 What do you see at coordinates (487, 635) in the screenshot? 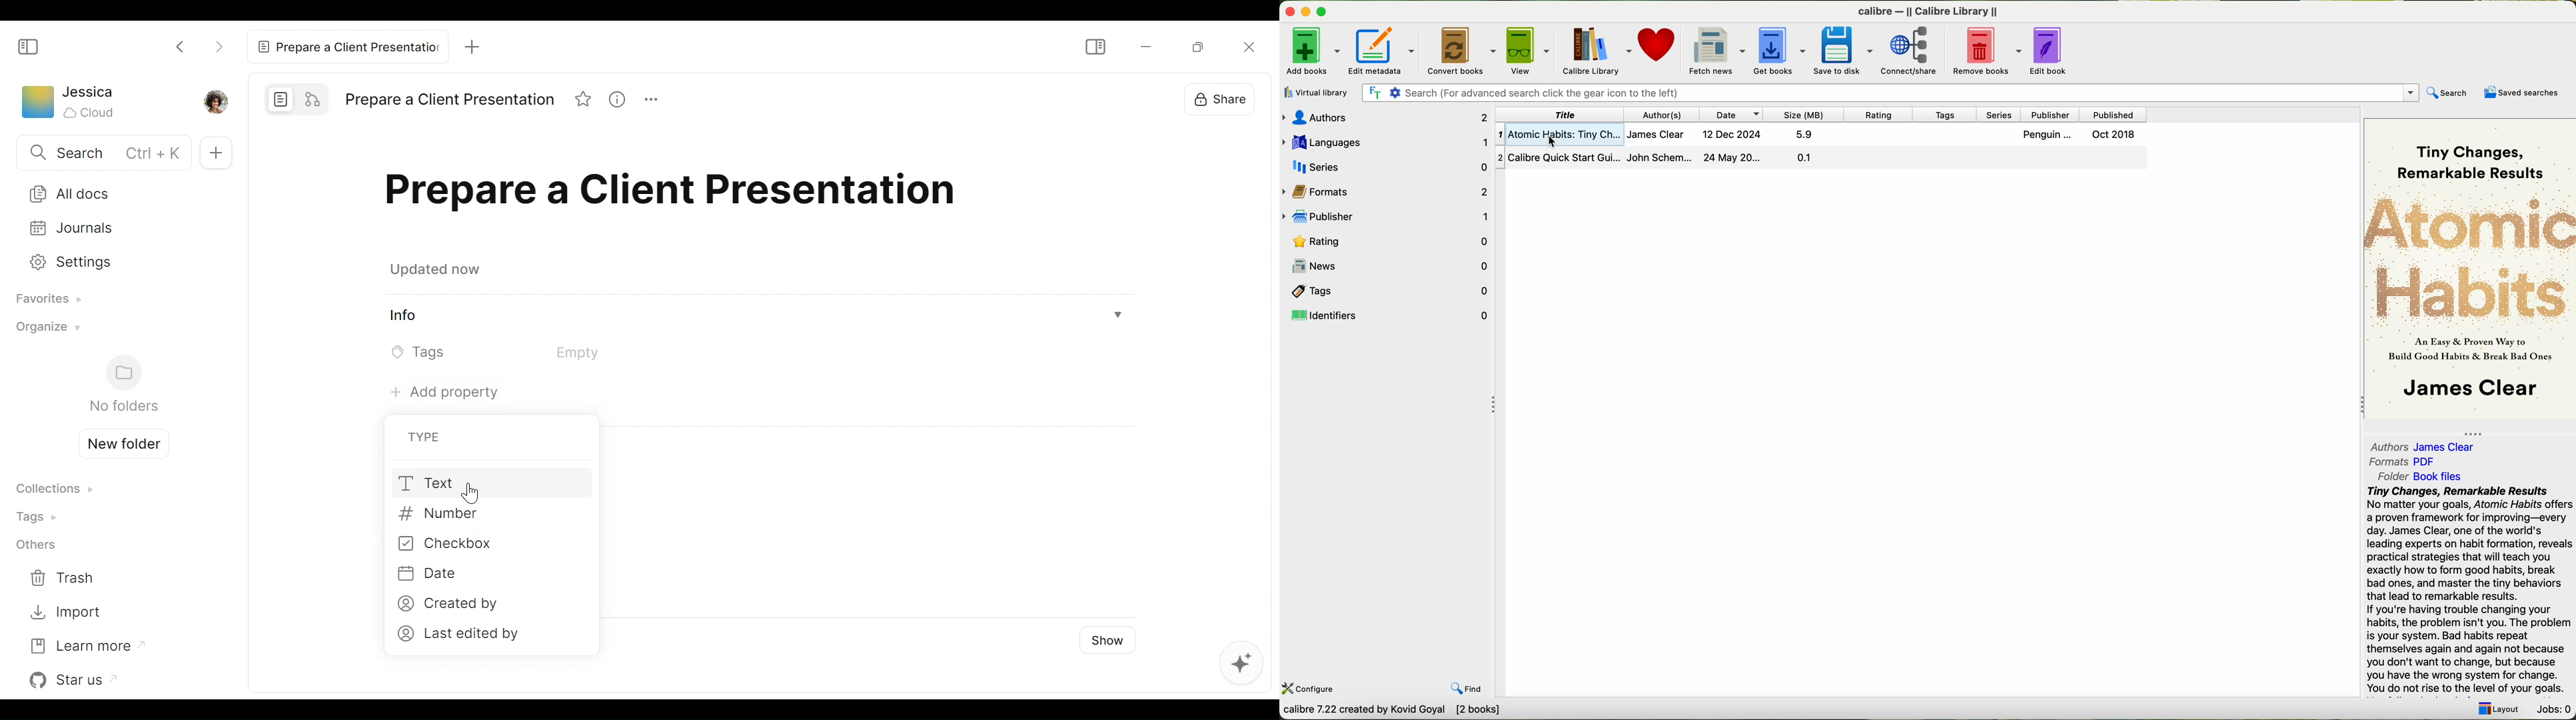
I see `Last edited by` at bounding box center [487, 635].